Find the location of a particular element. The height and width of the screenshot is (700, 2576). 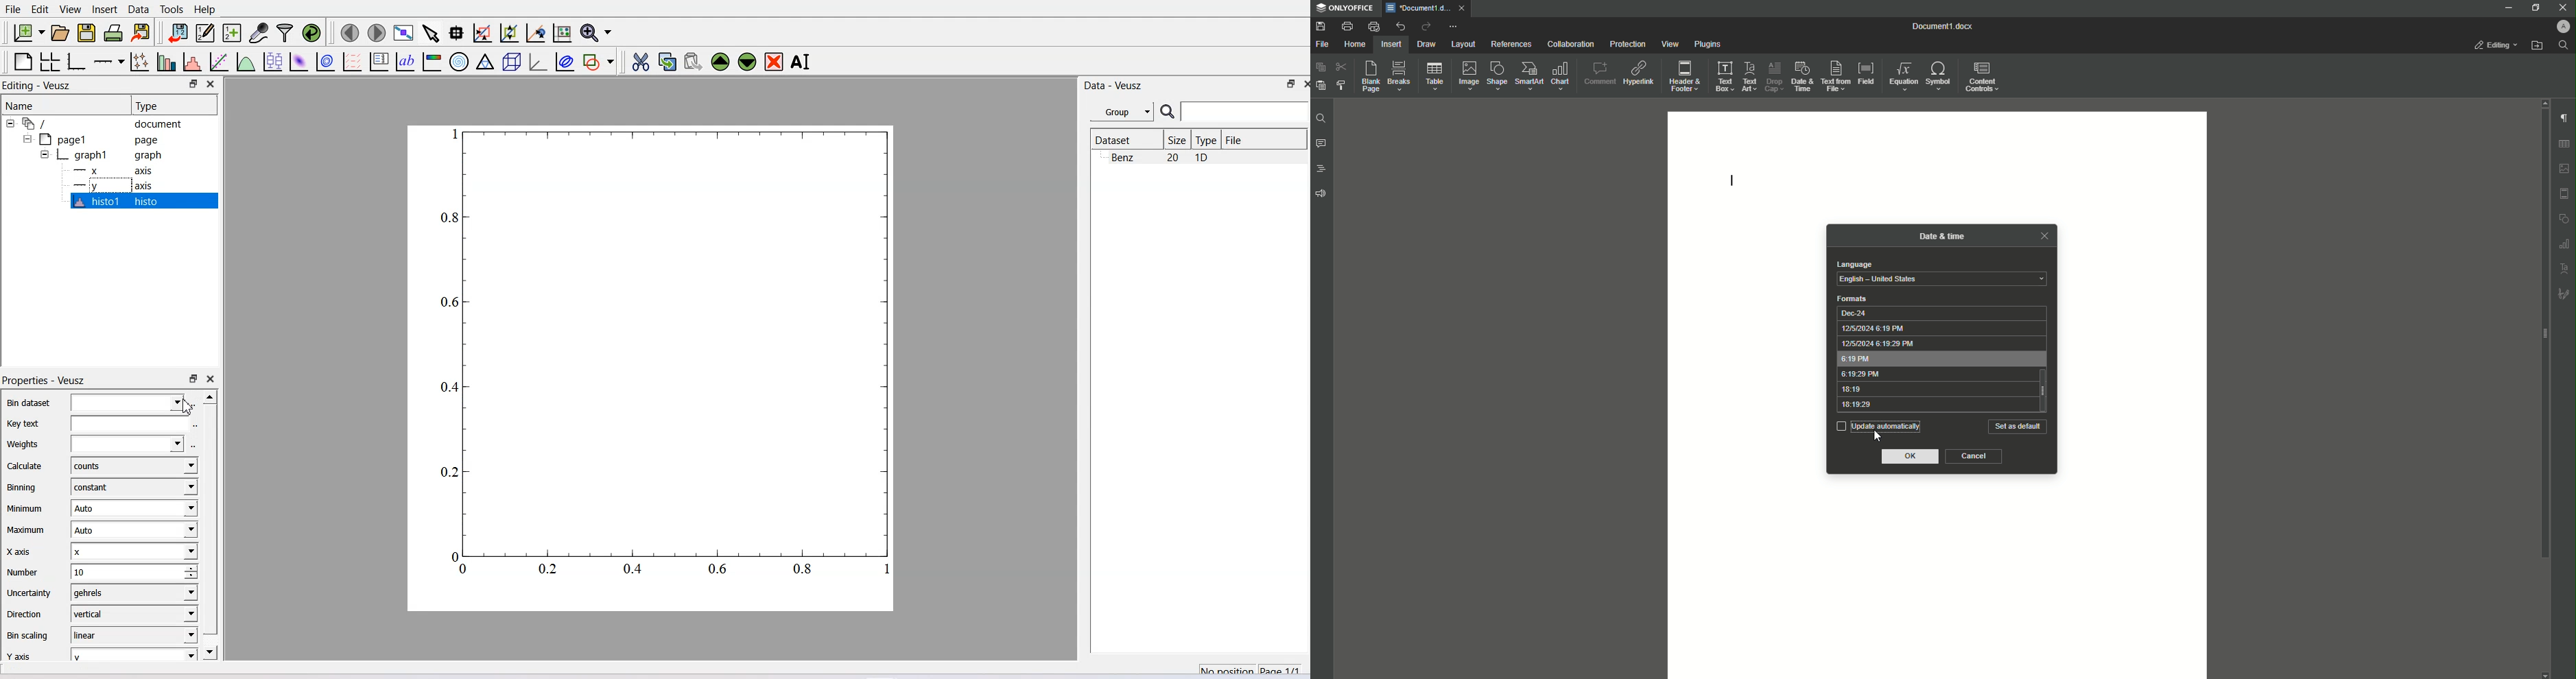

Capture a dataset is located at coordinates (259, 32).